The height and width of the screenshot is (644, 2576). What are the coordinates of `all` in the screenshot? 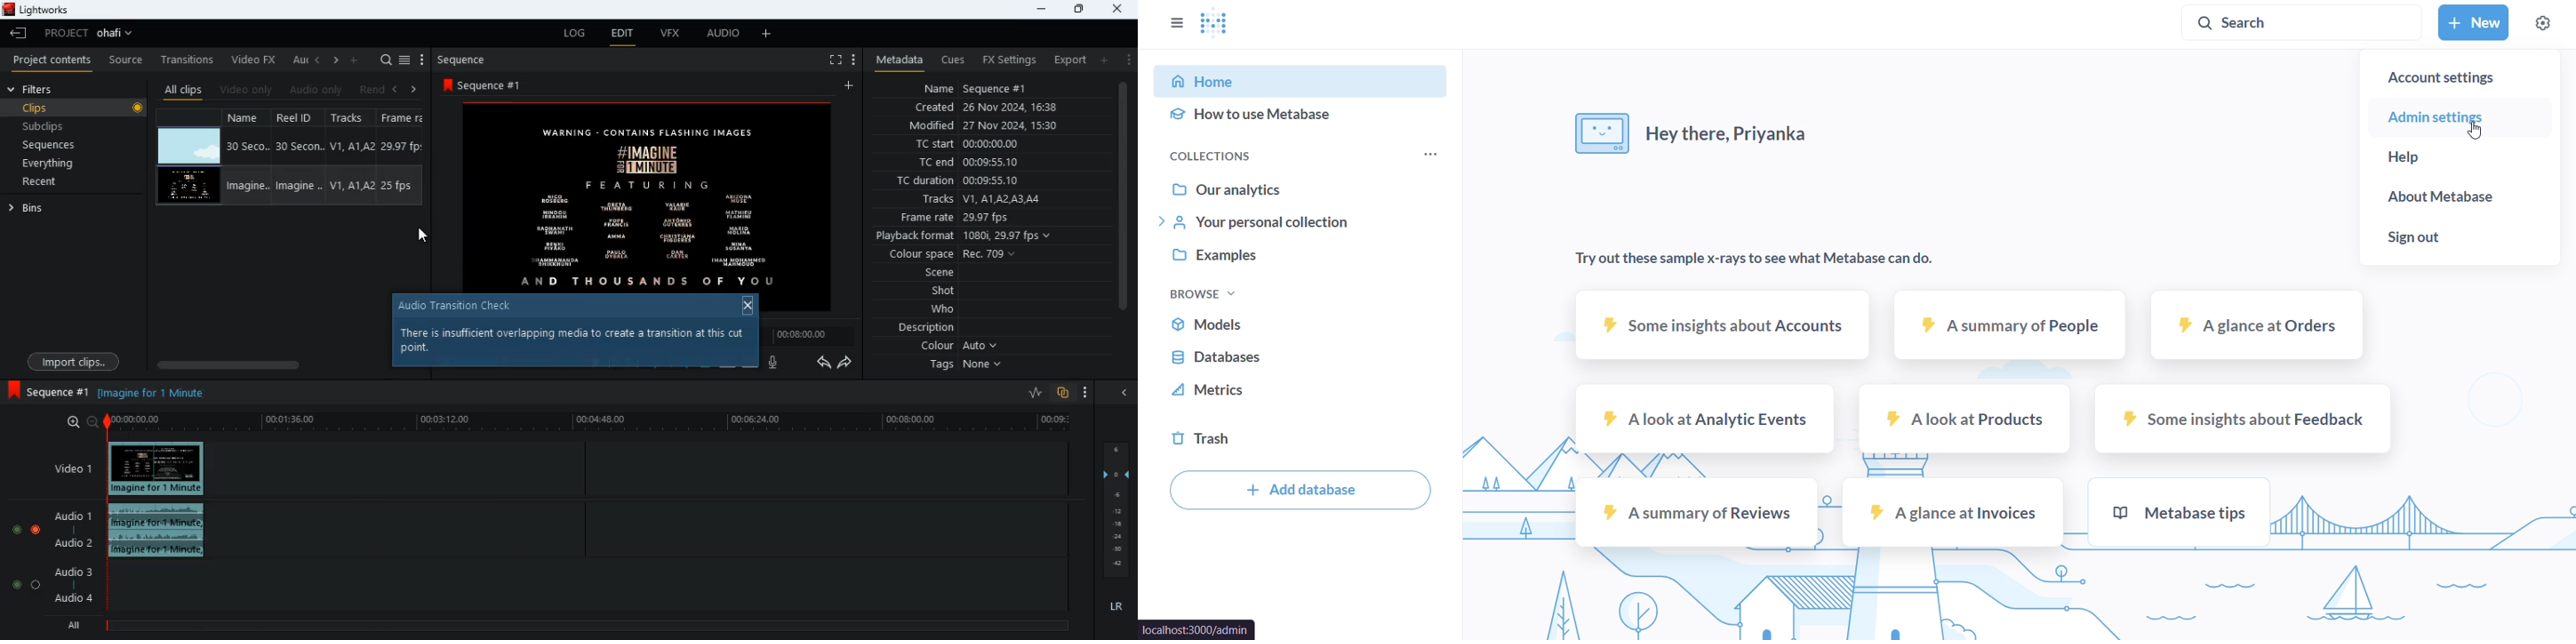 It's located at (71, 626).